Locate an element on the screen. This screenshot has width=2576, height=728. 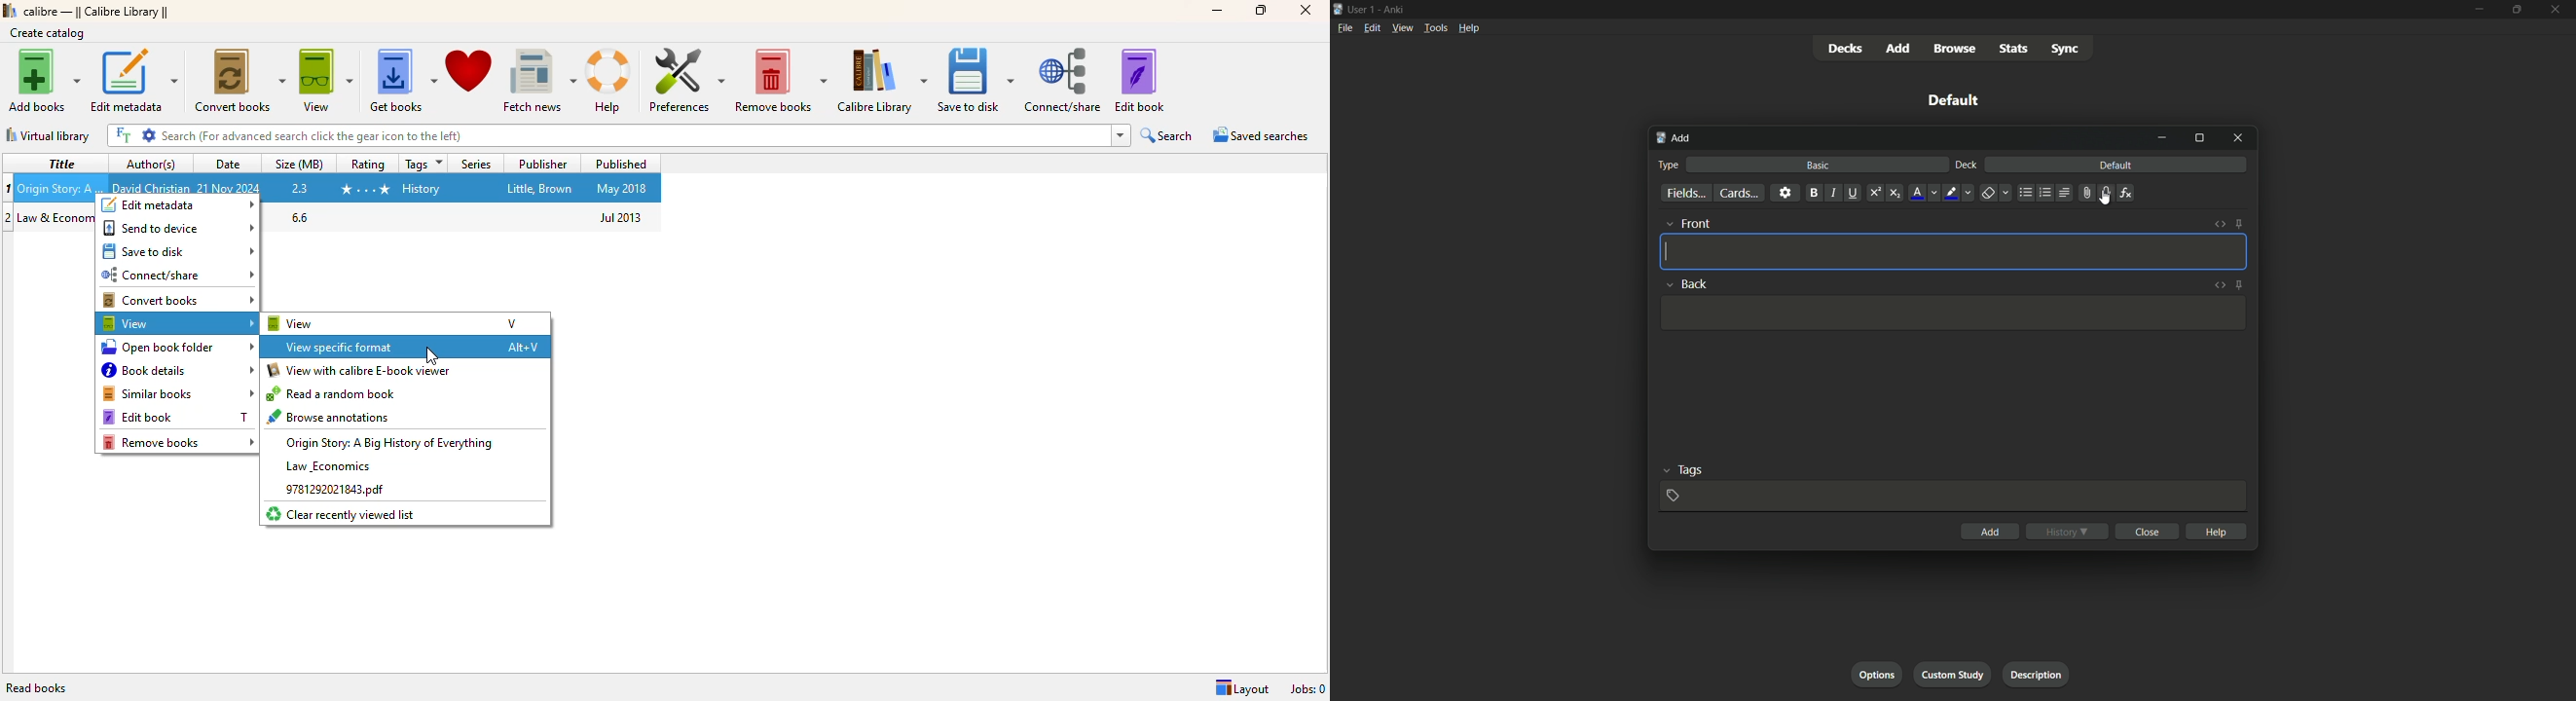
convert books is located at coordinates (239, 81).